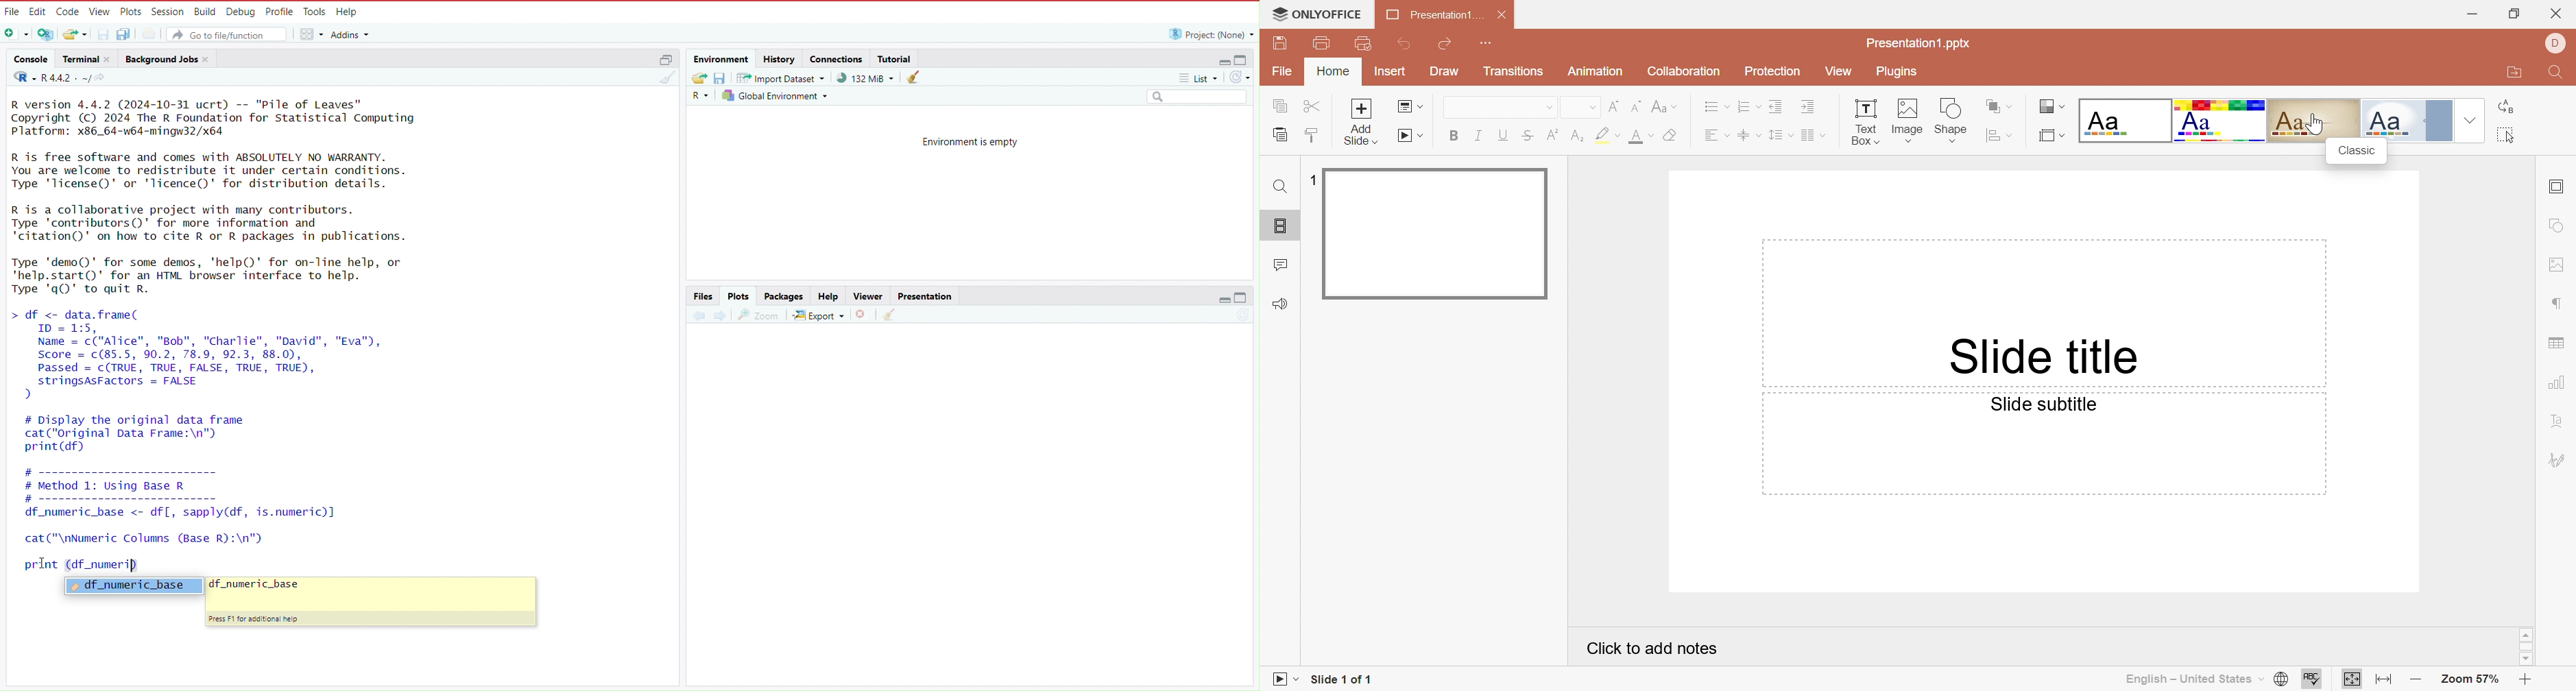 The width and height of the screenshot is (2576, 700). What do you see at coordinates (1221, 58) in the screenshot?
I see `minimize` at bounding box center [1221, 58].